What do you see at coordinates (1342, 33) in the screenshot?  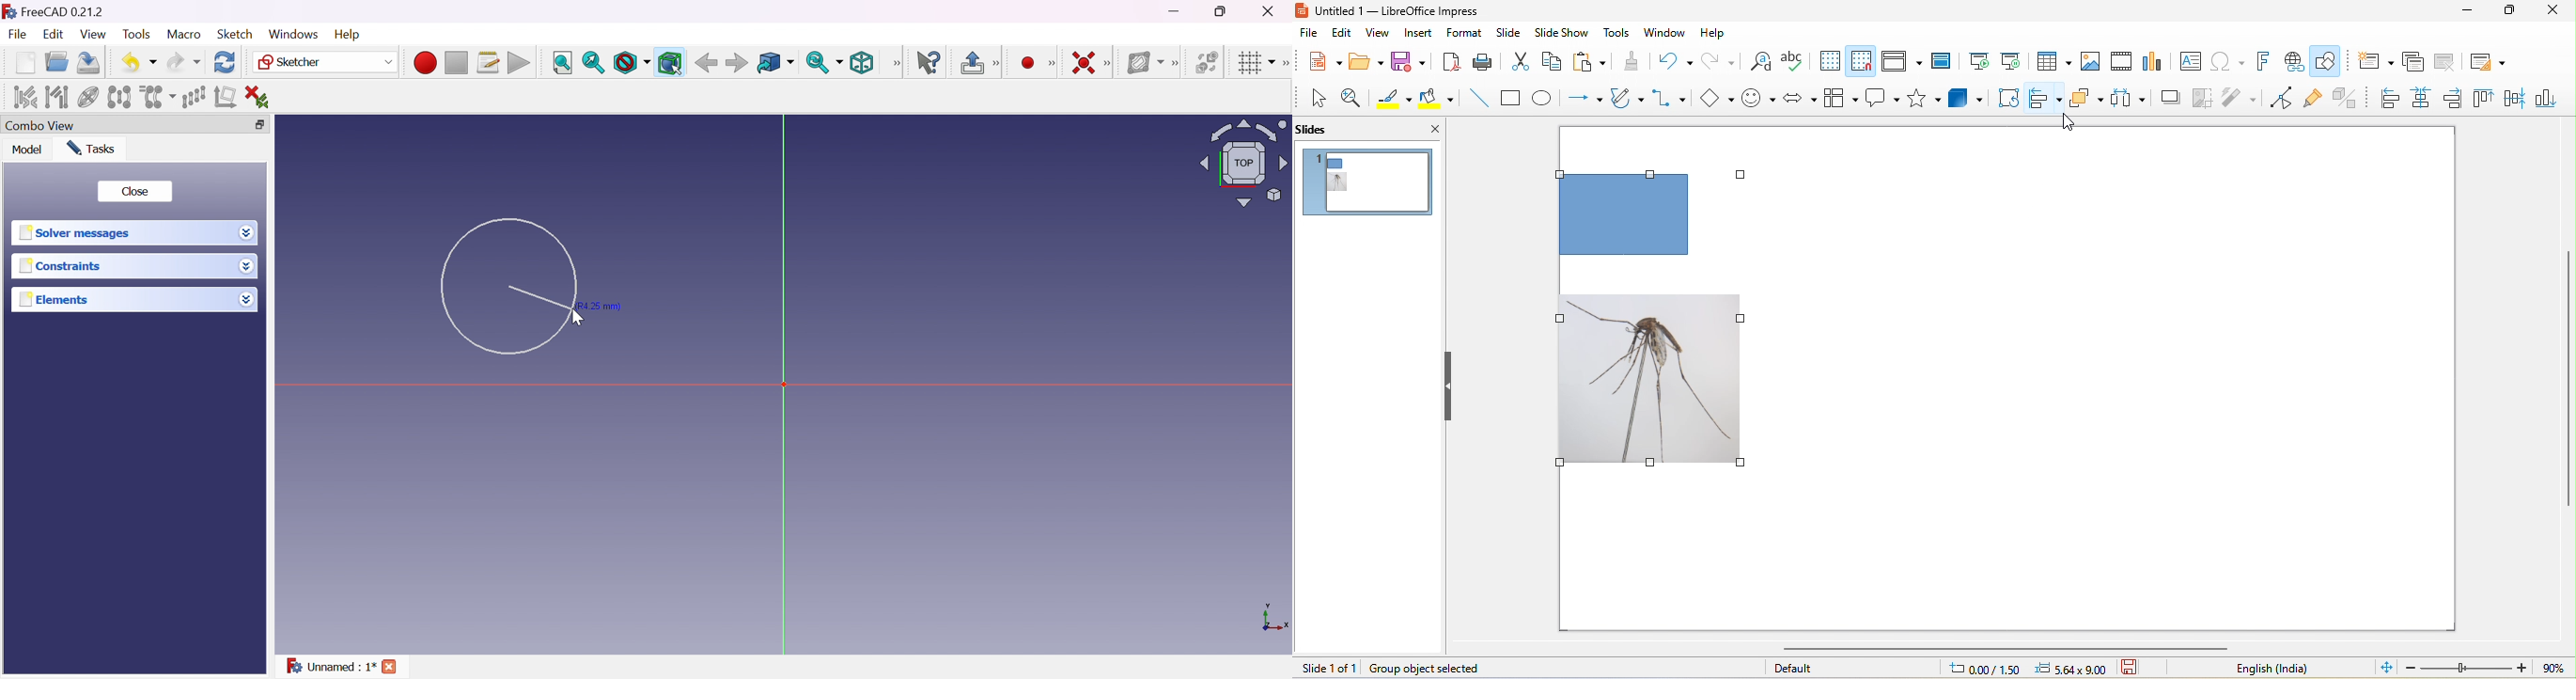 I see `edit` at bounding box center [1342, 33].